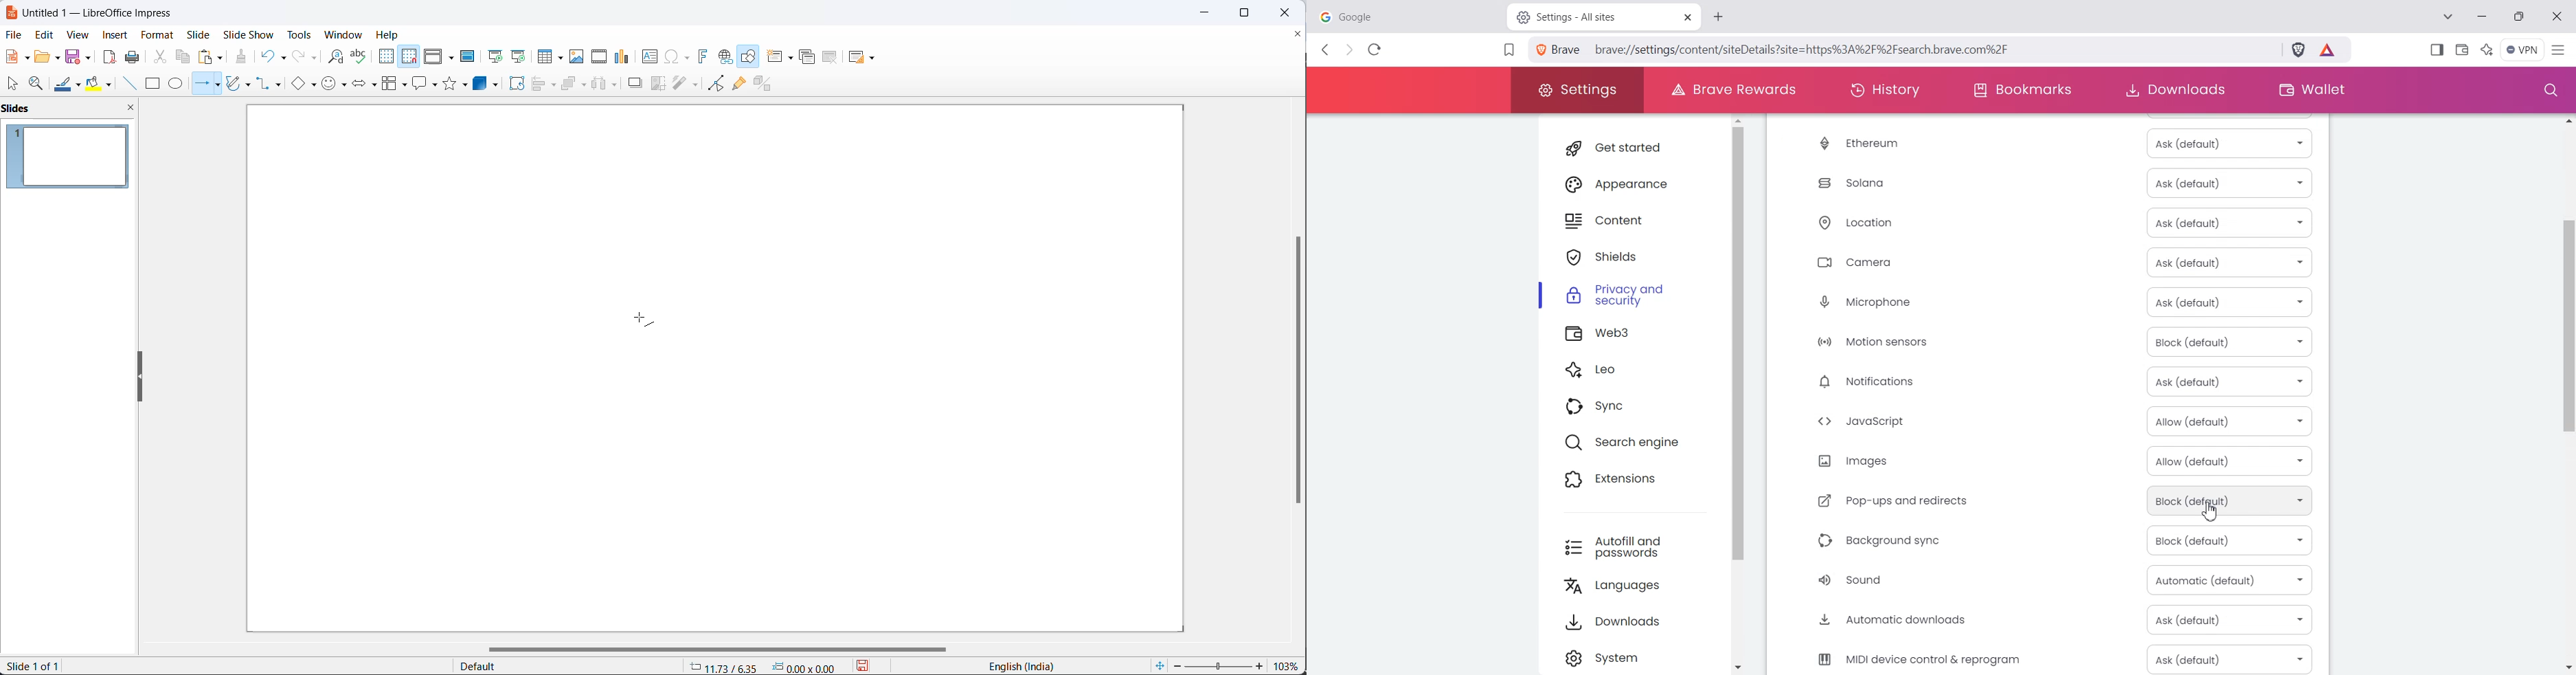 Image resolution: width=2576 pixels, height=700 pixels. Describe the element at coordinates (622, 56) in the screenshot. I see `insert chart` at that location.